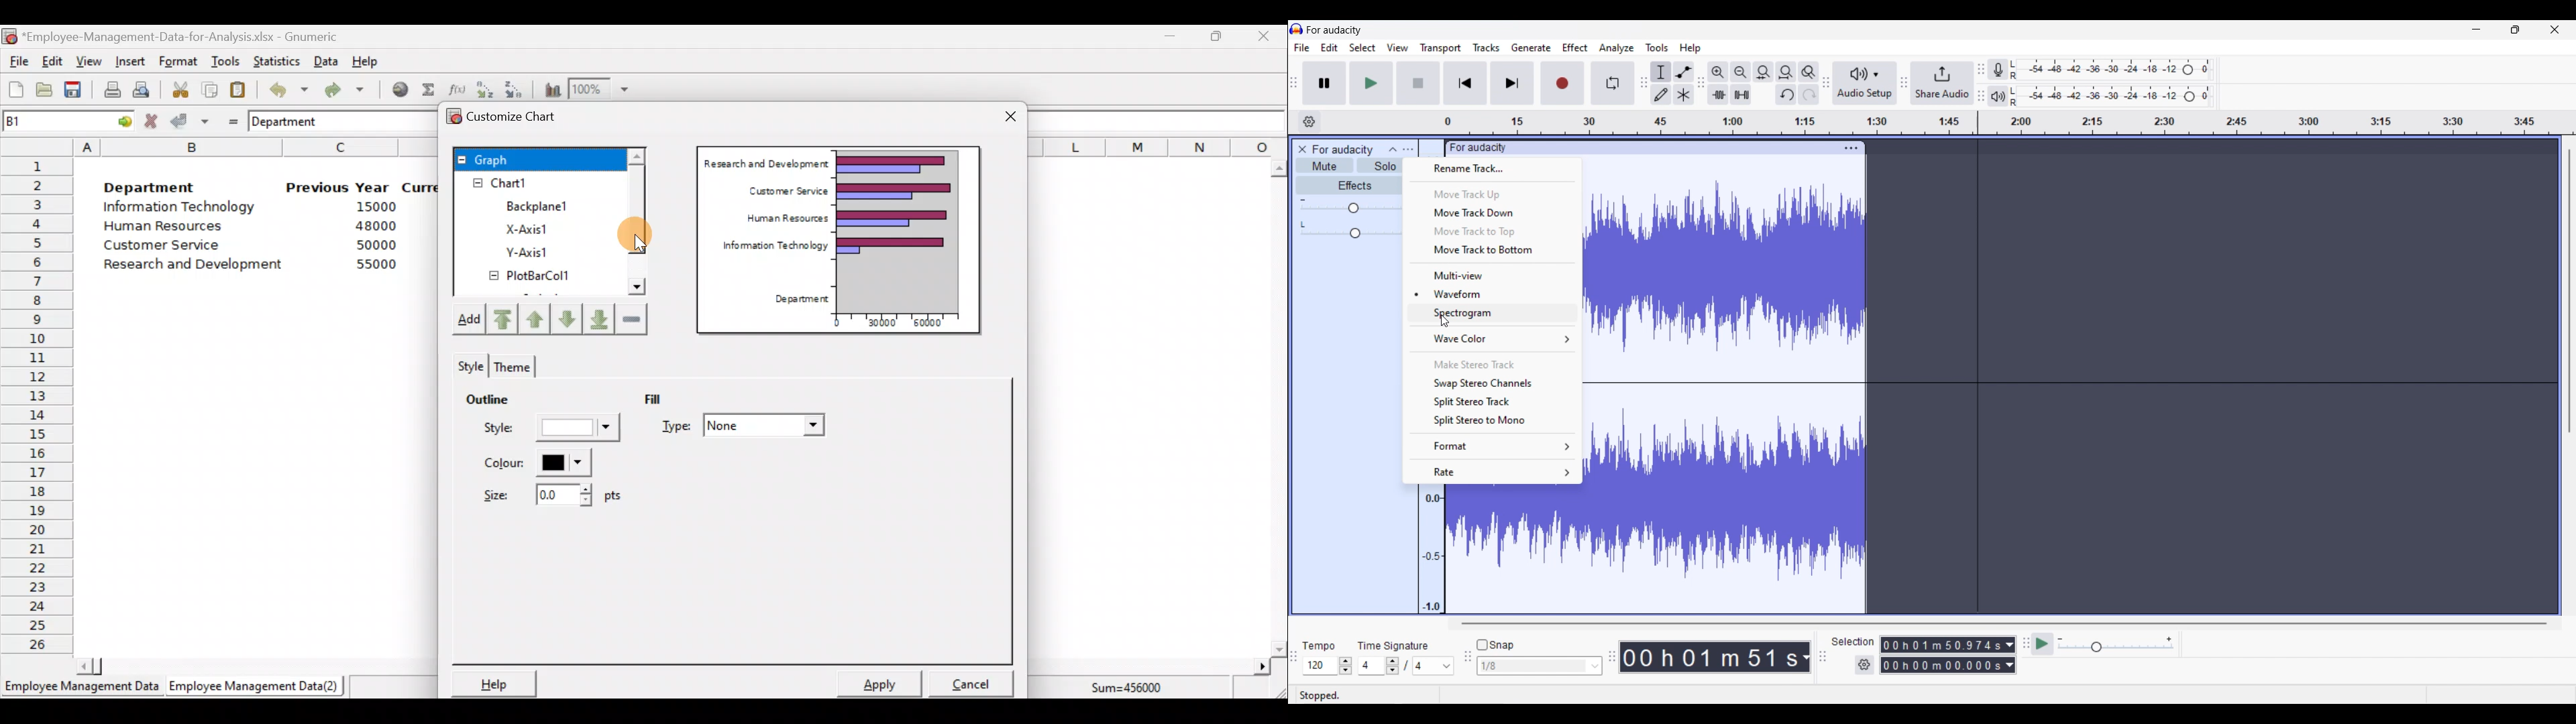 This screenshot has height=728, width=2576. What do you see at coordinates (1321, 695) in the screenshot?
I see `stopped` at bounding box center [1321, 695].